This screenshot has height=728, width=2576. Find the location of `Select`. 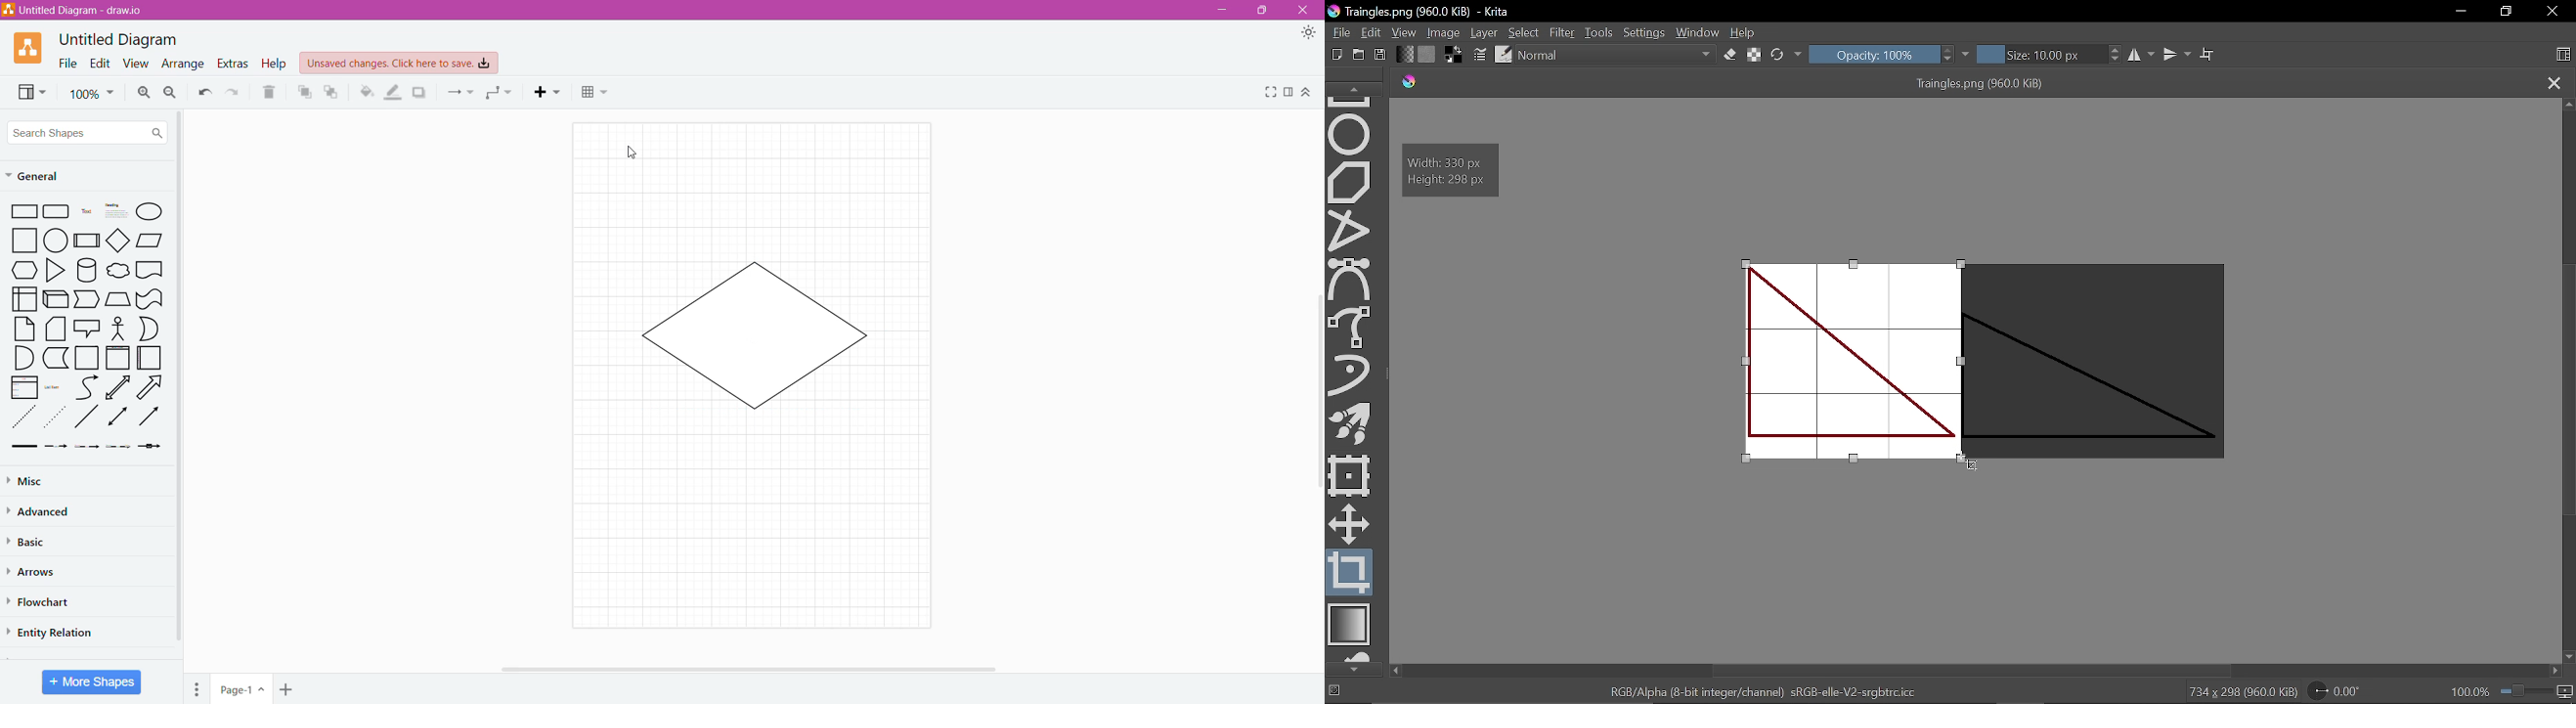

Select is located at coordinates (1525, 33).